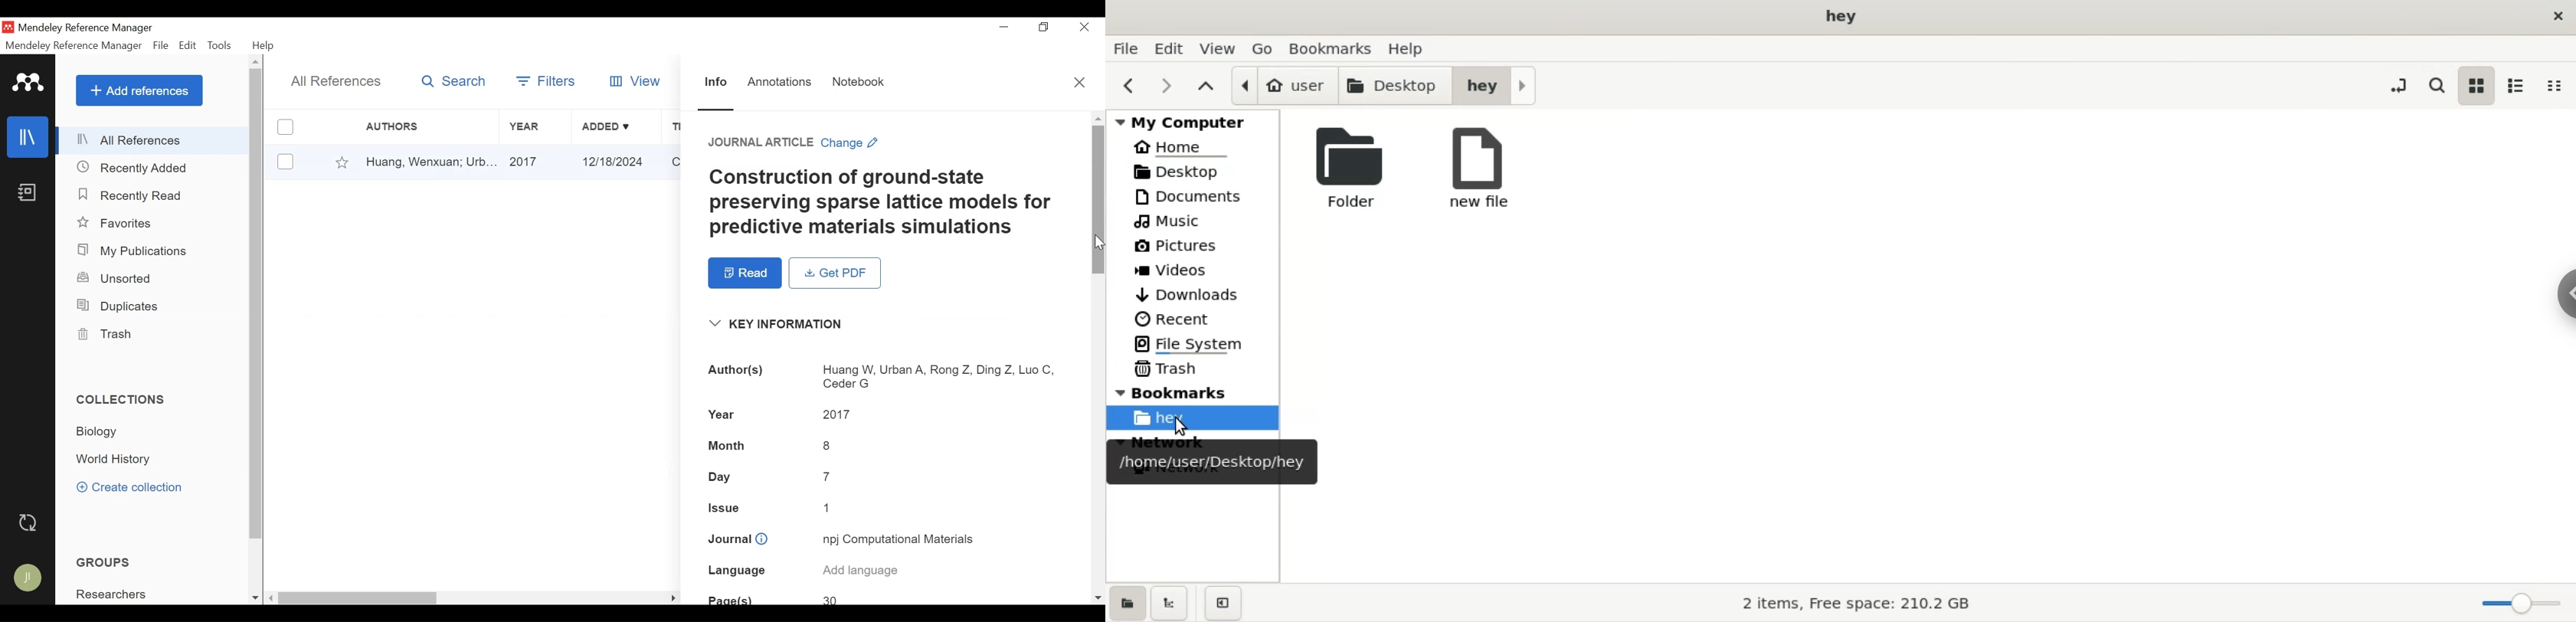  I want to click on Read, so click(745, 274).